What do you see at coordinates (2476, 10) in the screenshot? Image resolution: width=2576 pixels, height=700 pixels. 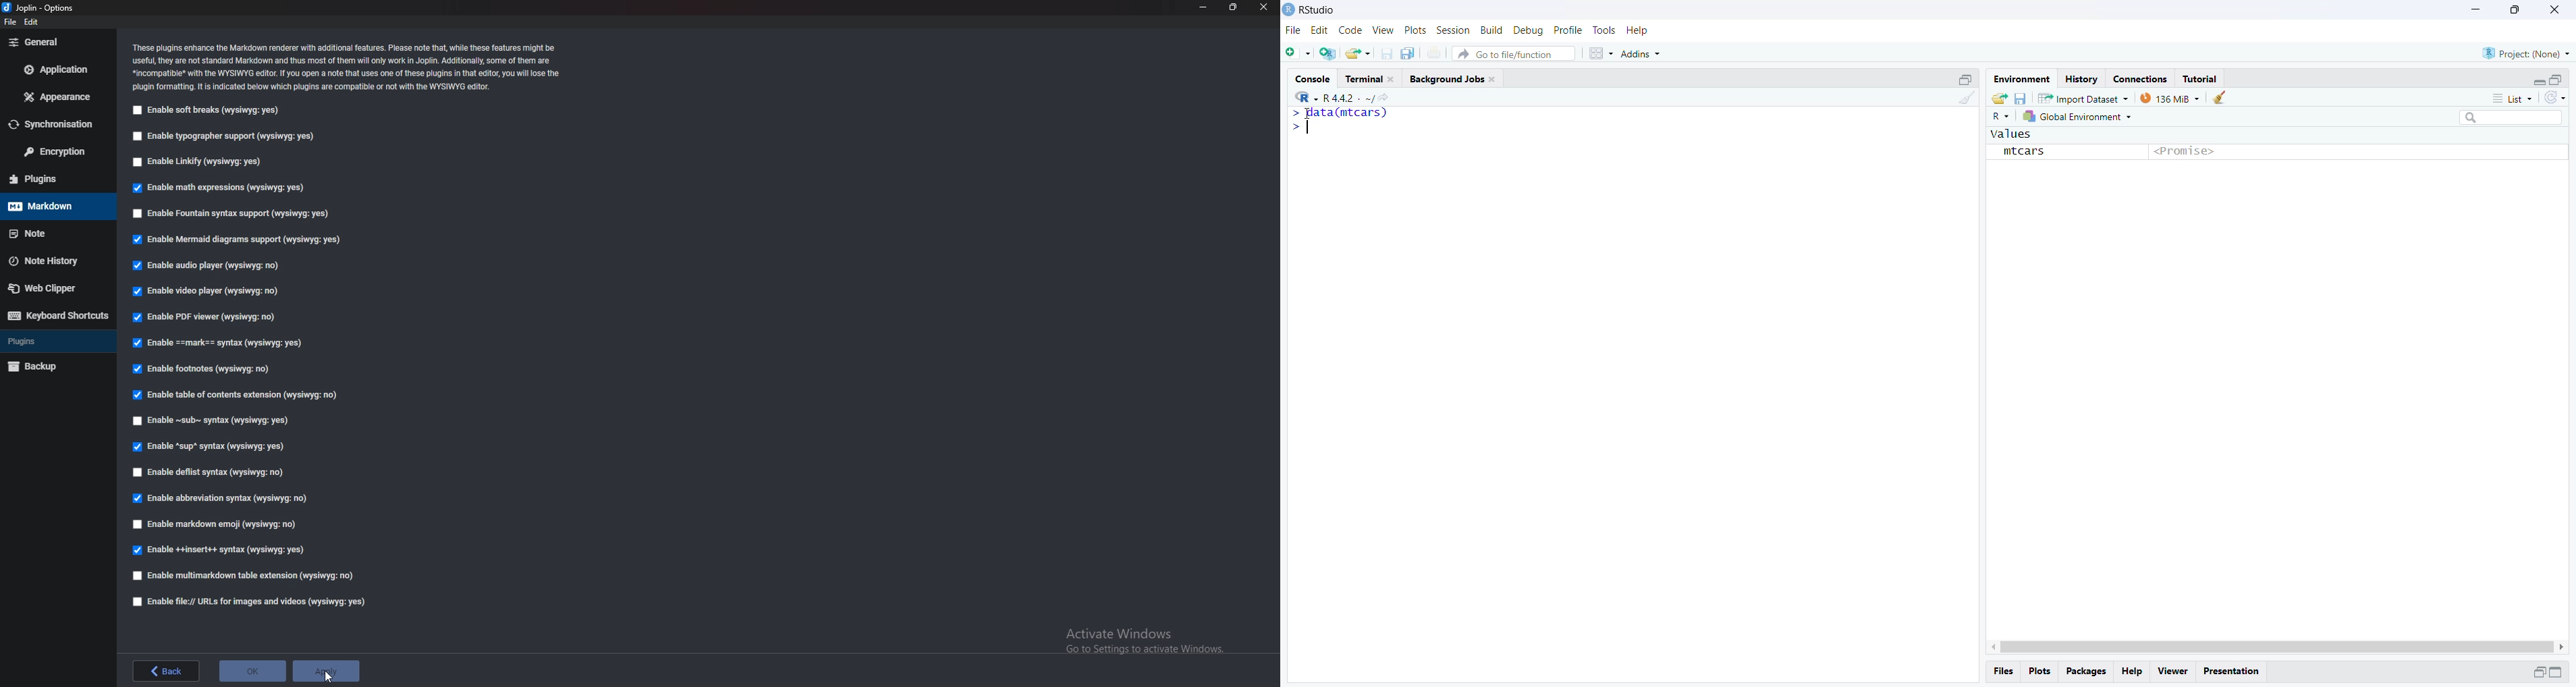 I see `Minimize` at bounding box center [2476, 10].